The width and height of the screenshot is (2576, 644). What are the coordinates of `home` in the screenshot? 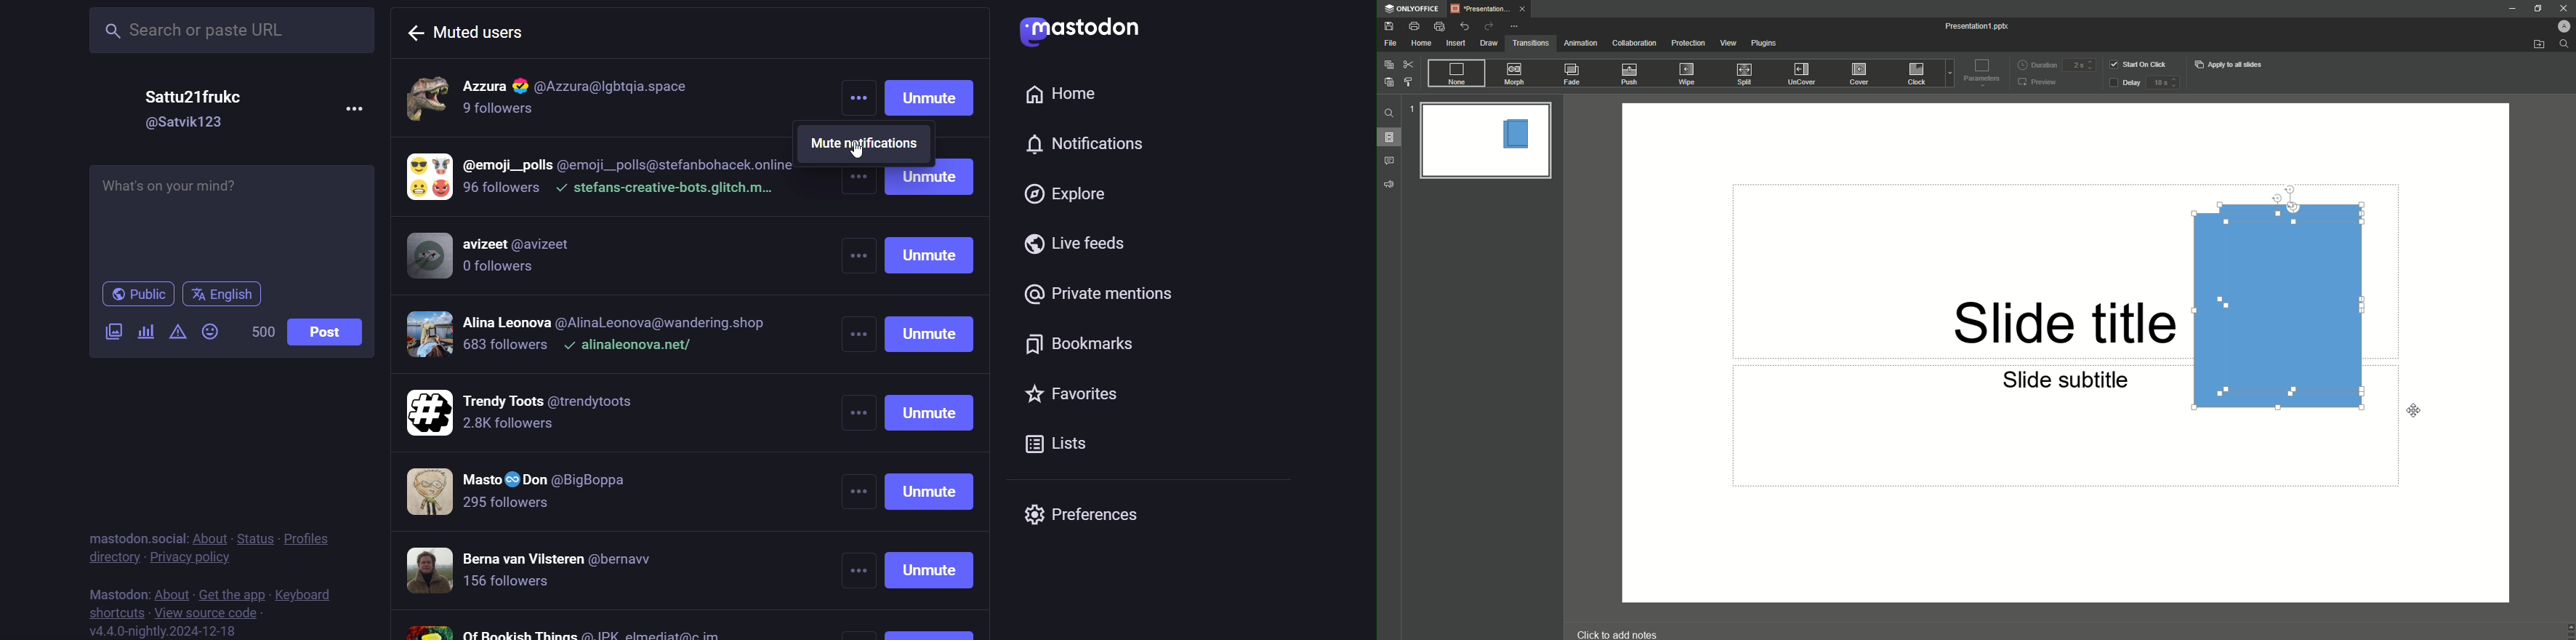 It's located at (1063, 94).